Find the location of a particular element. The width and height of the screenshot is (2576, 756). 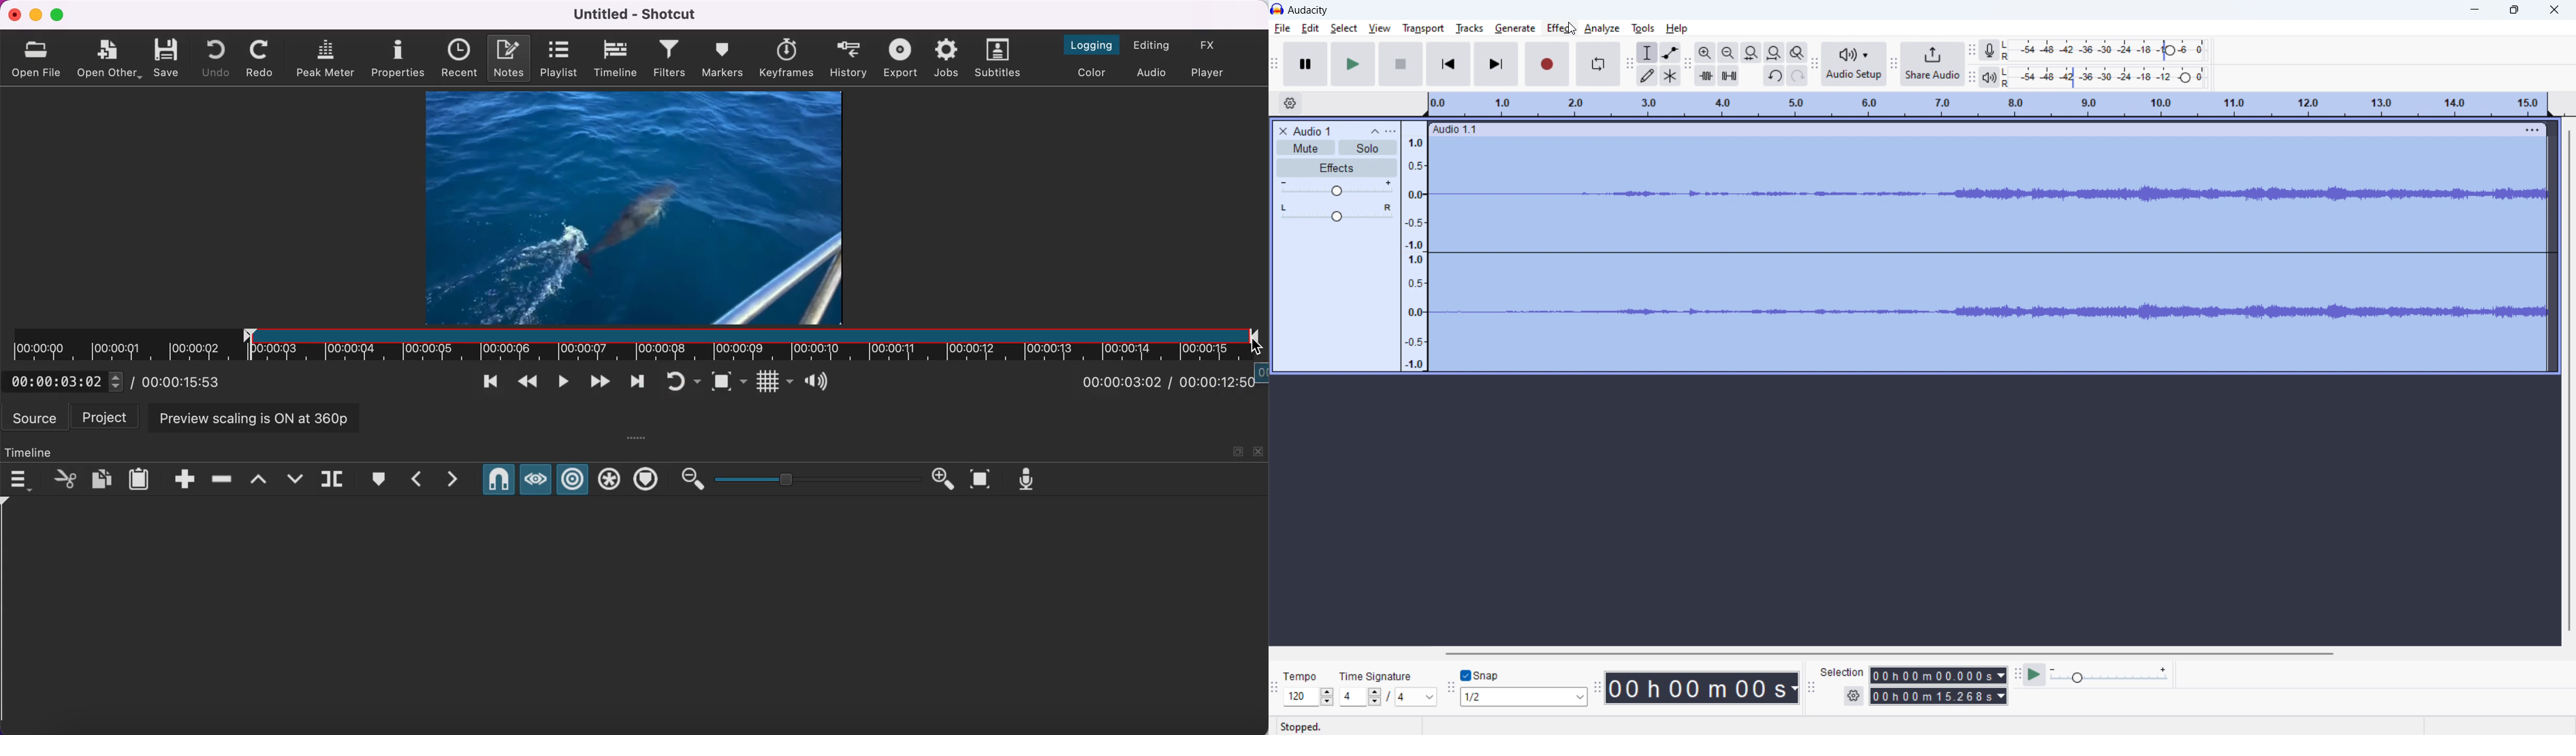

minimize is located at coordinates (36, 15).